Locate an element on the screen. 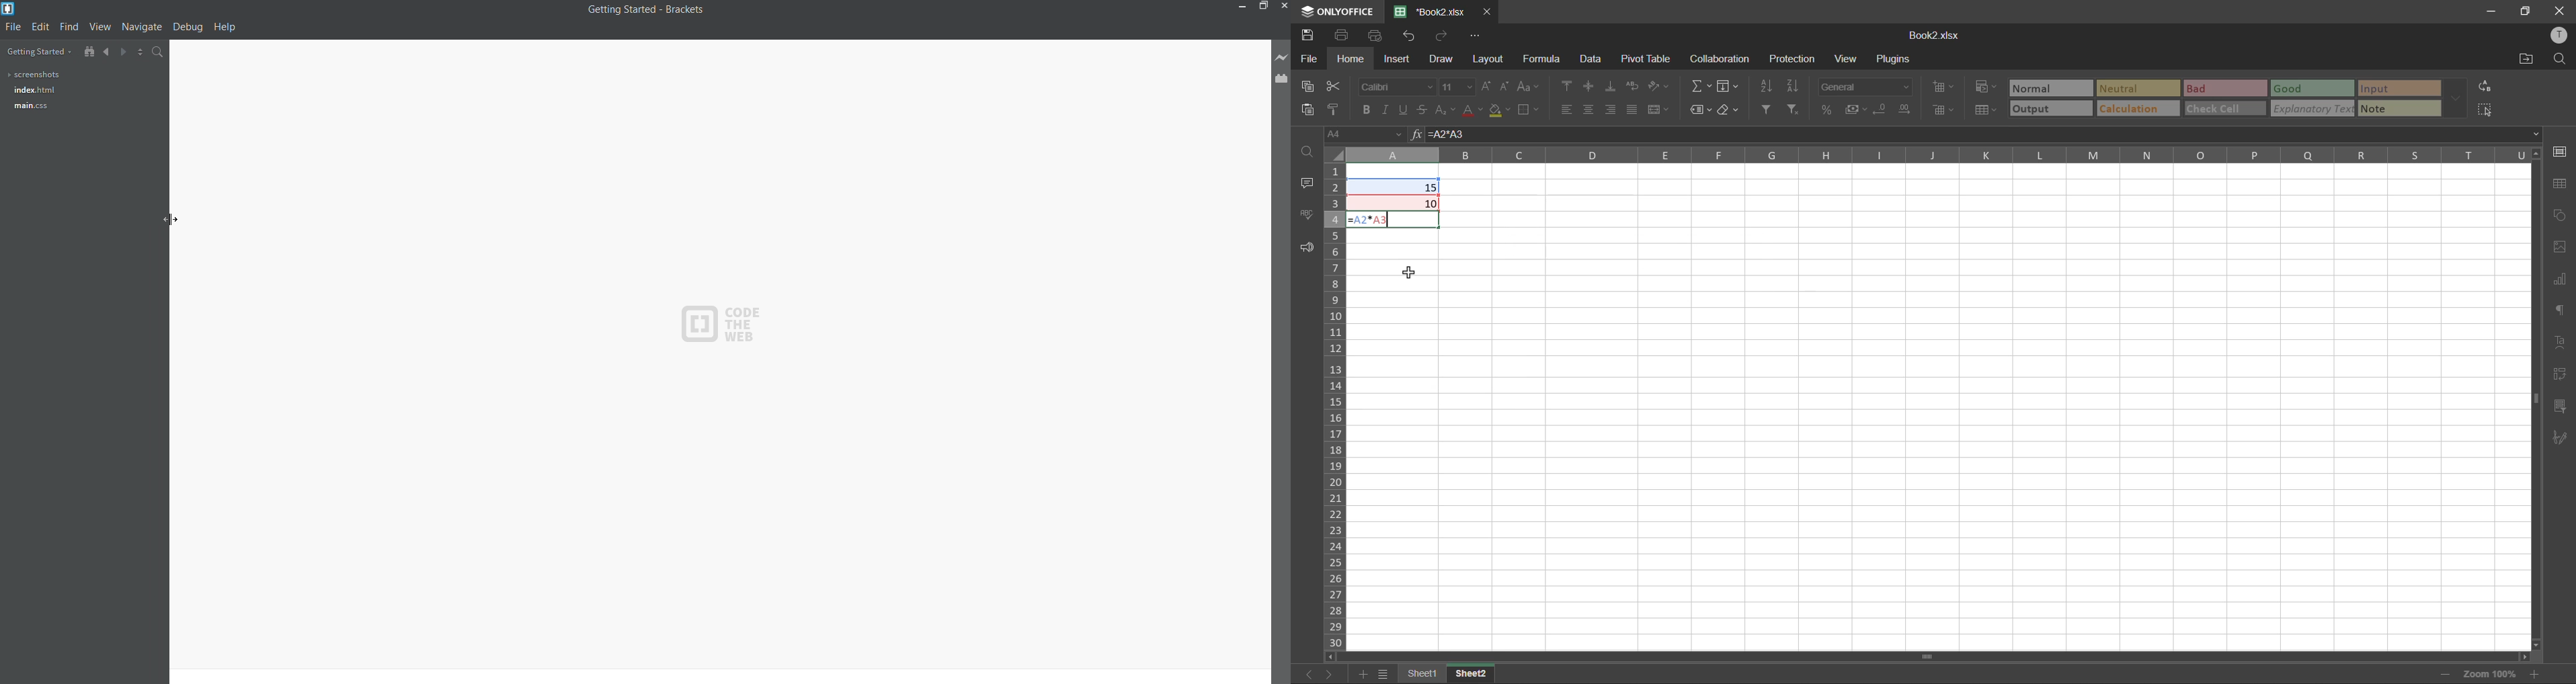 The width and height of the screenshot is (2576, 700). profile is located at coordinates (2562, 39).